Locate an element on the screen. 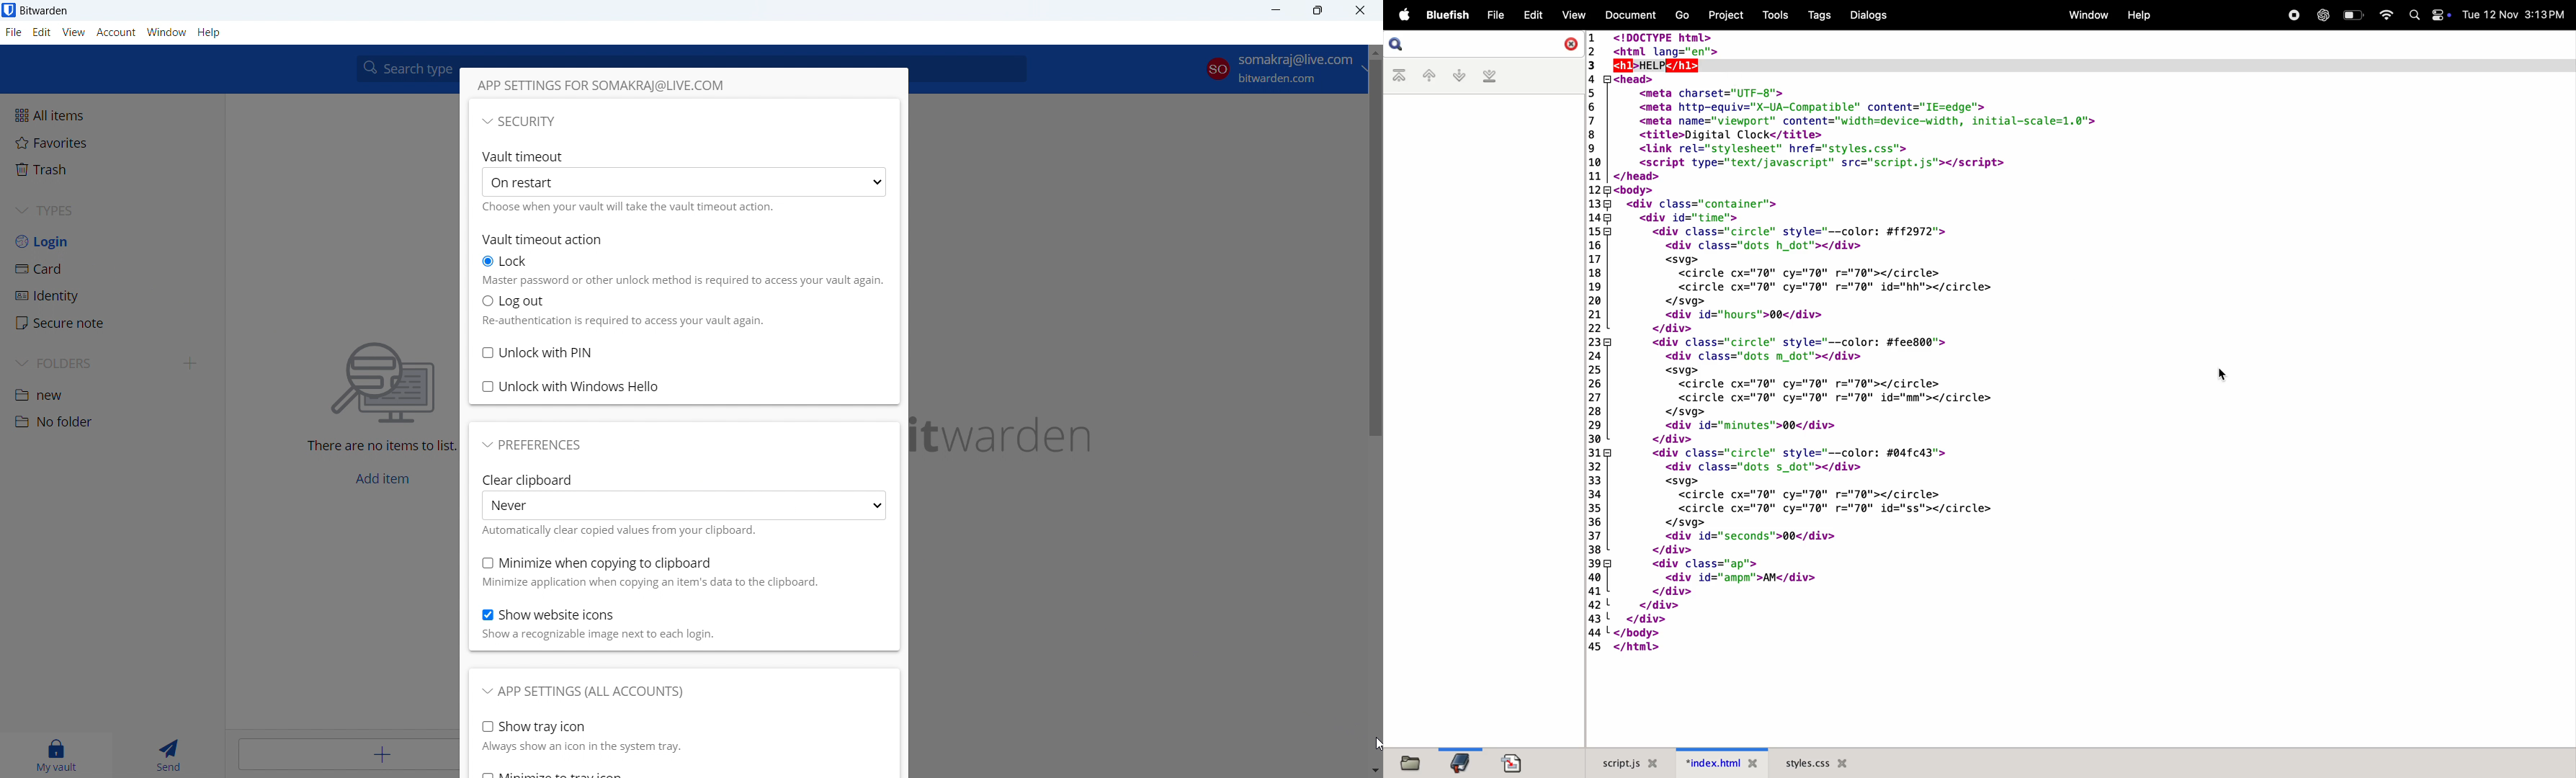  view is located at coordinates (73, 32).